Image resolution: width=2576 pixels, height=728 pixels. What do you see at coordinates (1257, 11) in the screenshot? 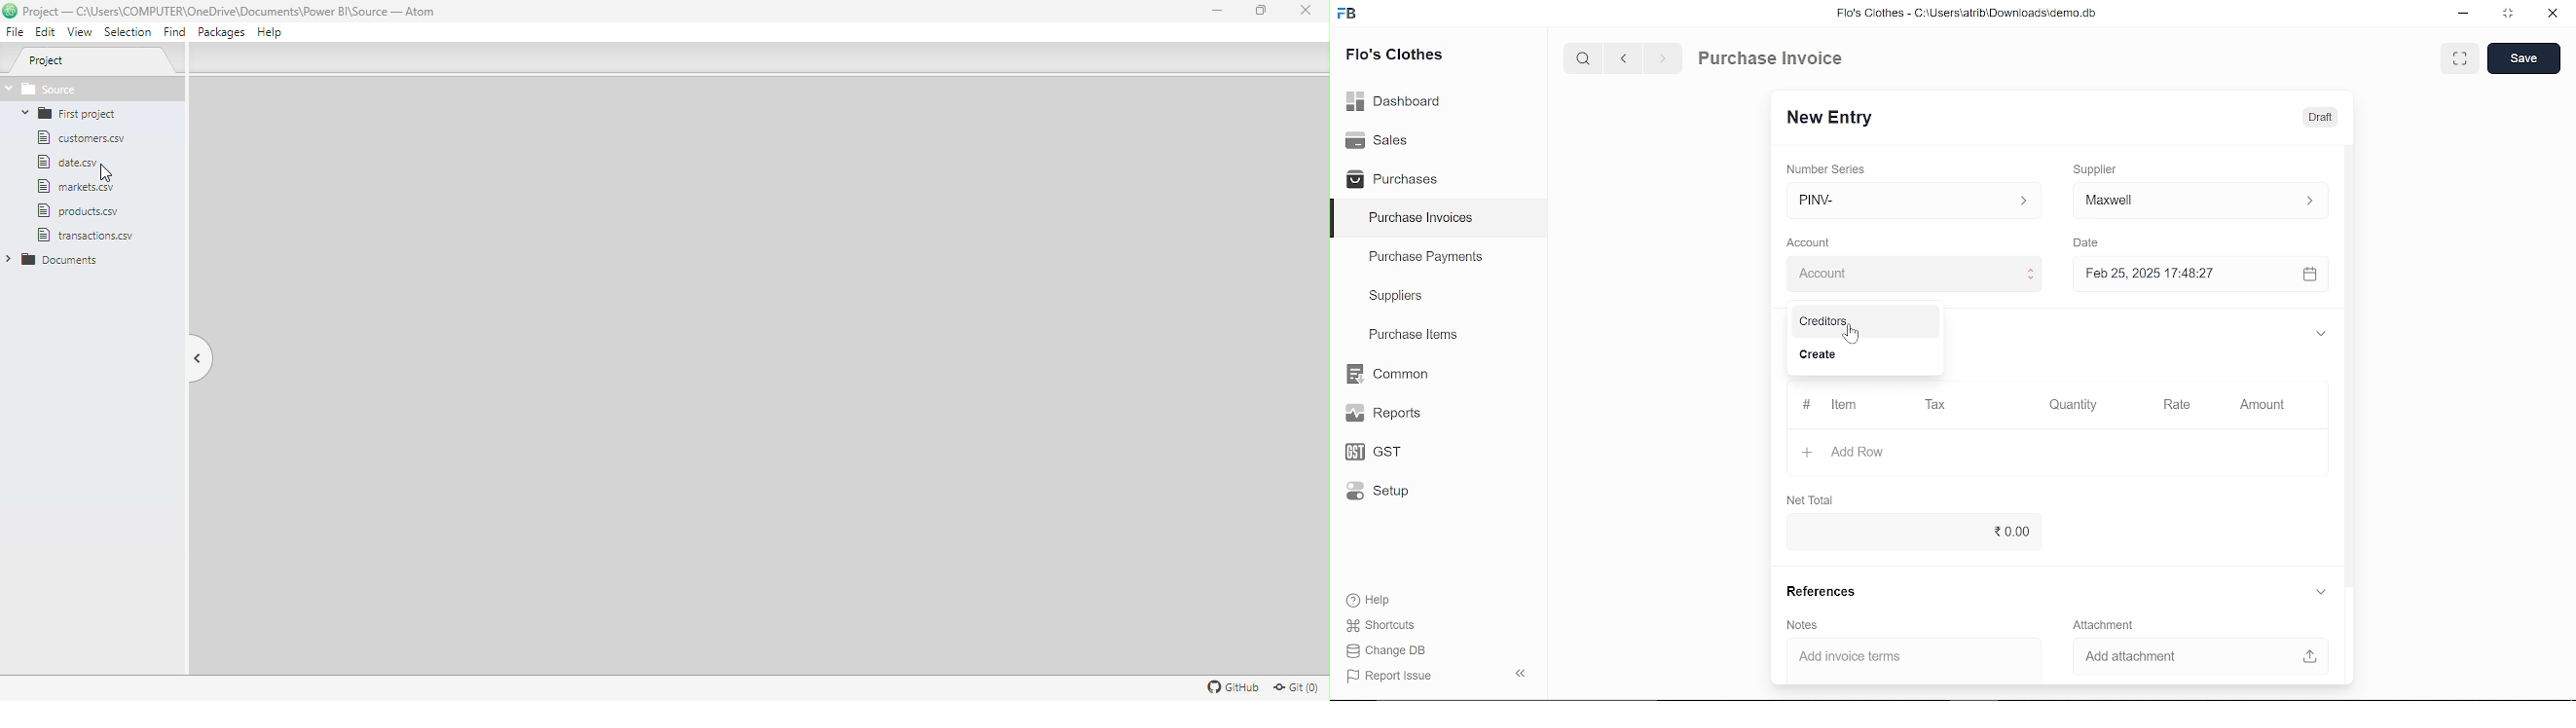
I see `Maximize` at bounding box center [1257, 11].